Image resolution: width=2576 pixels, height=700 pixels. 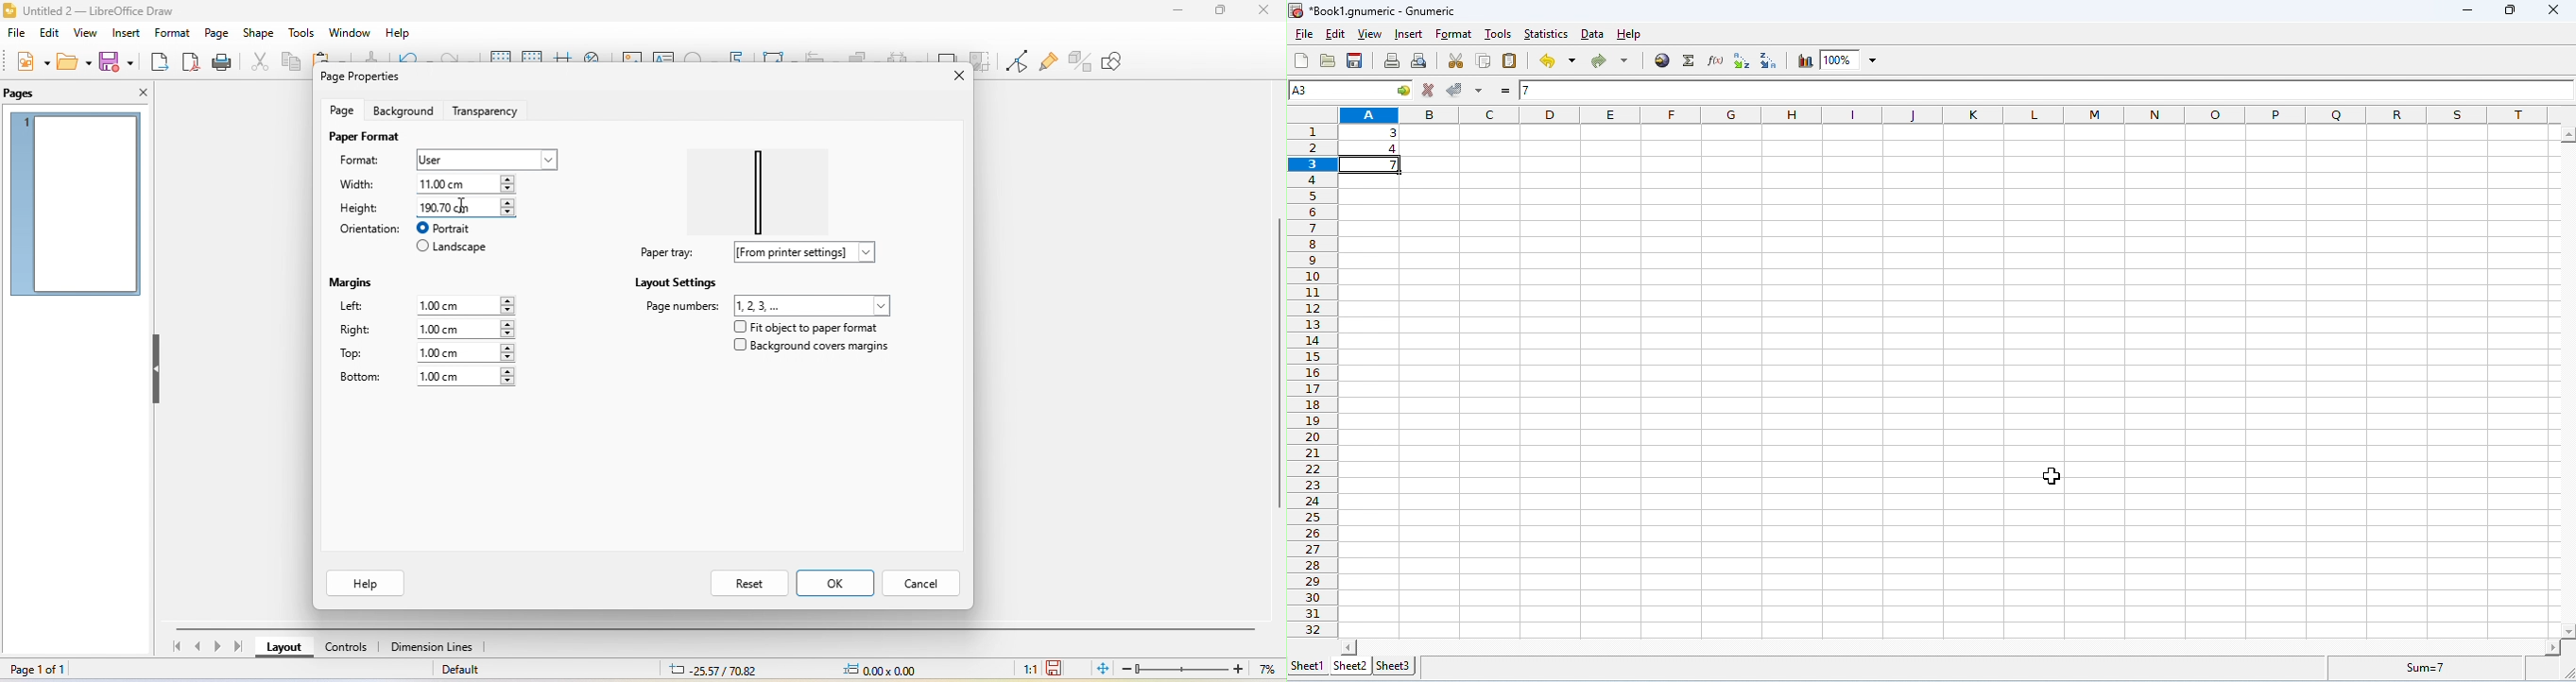 What do you see at coordinates (345, 109) in the screenshot?
I see `page` at bounding box center [345, 109].